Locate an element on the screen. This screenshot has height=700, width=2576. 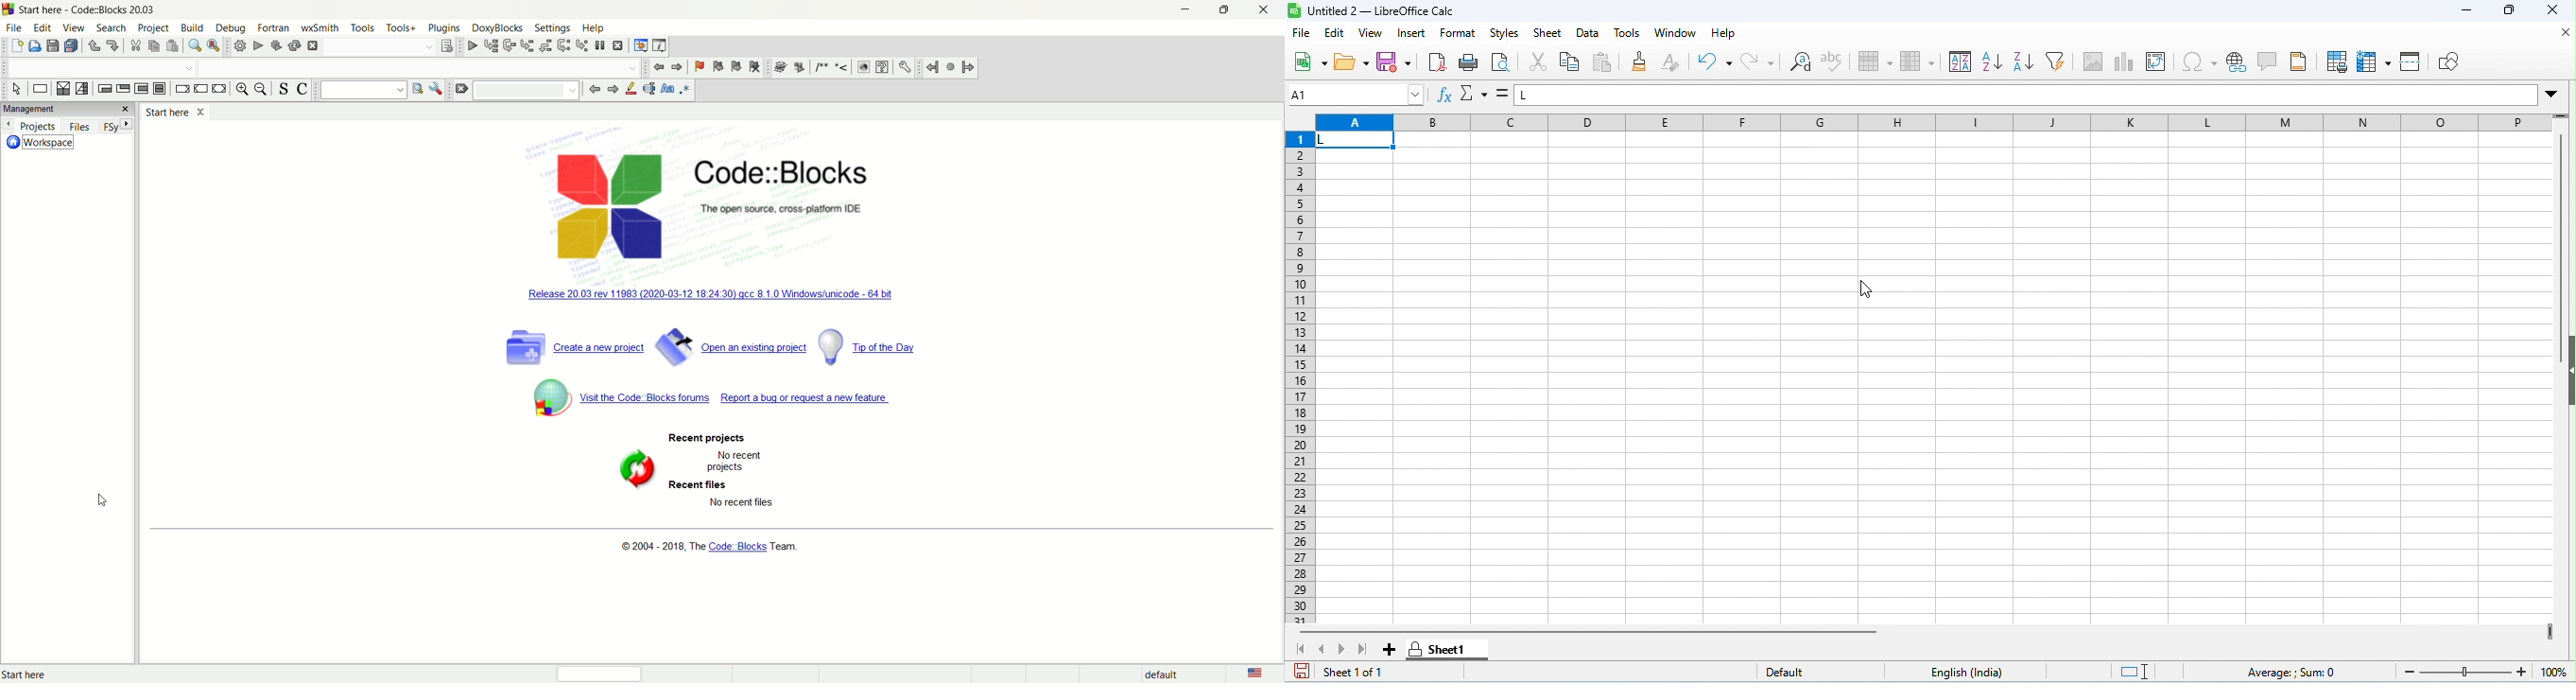
entry condition loop is located at coordinates (105, 90).